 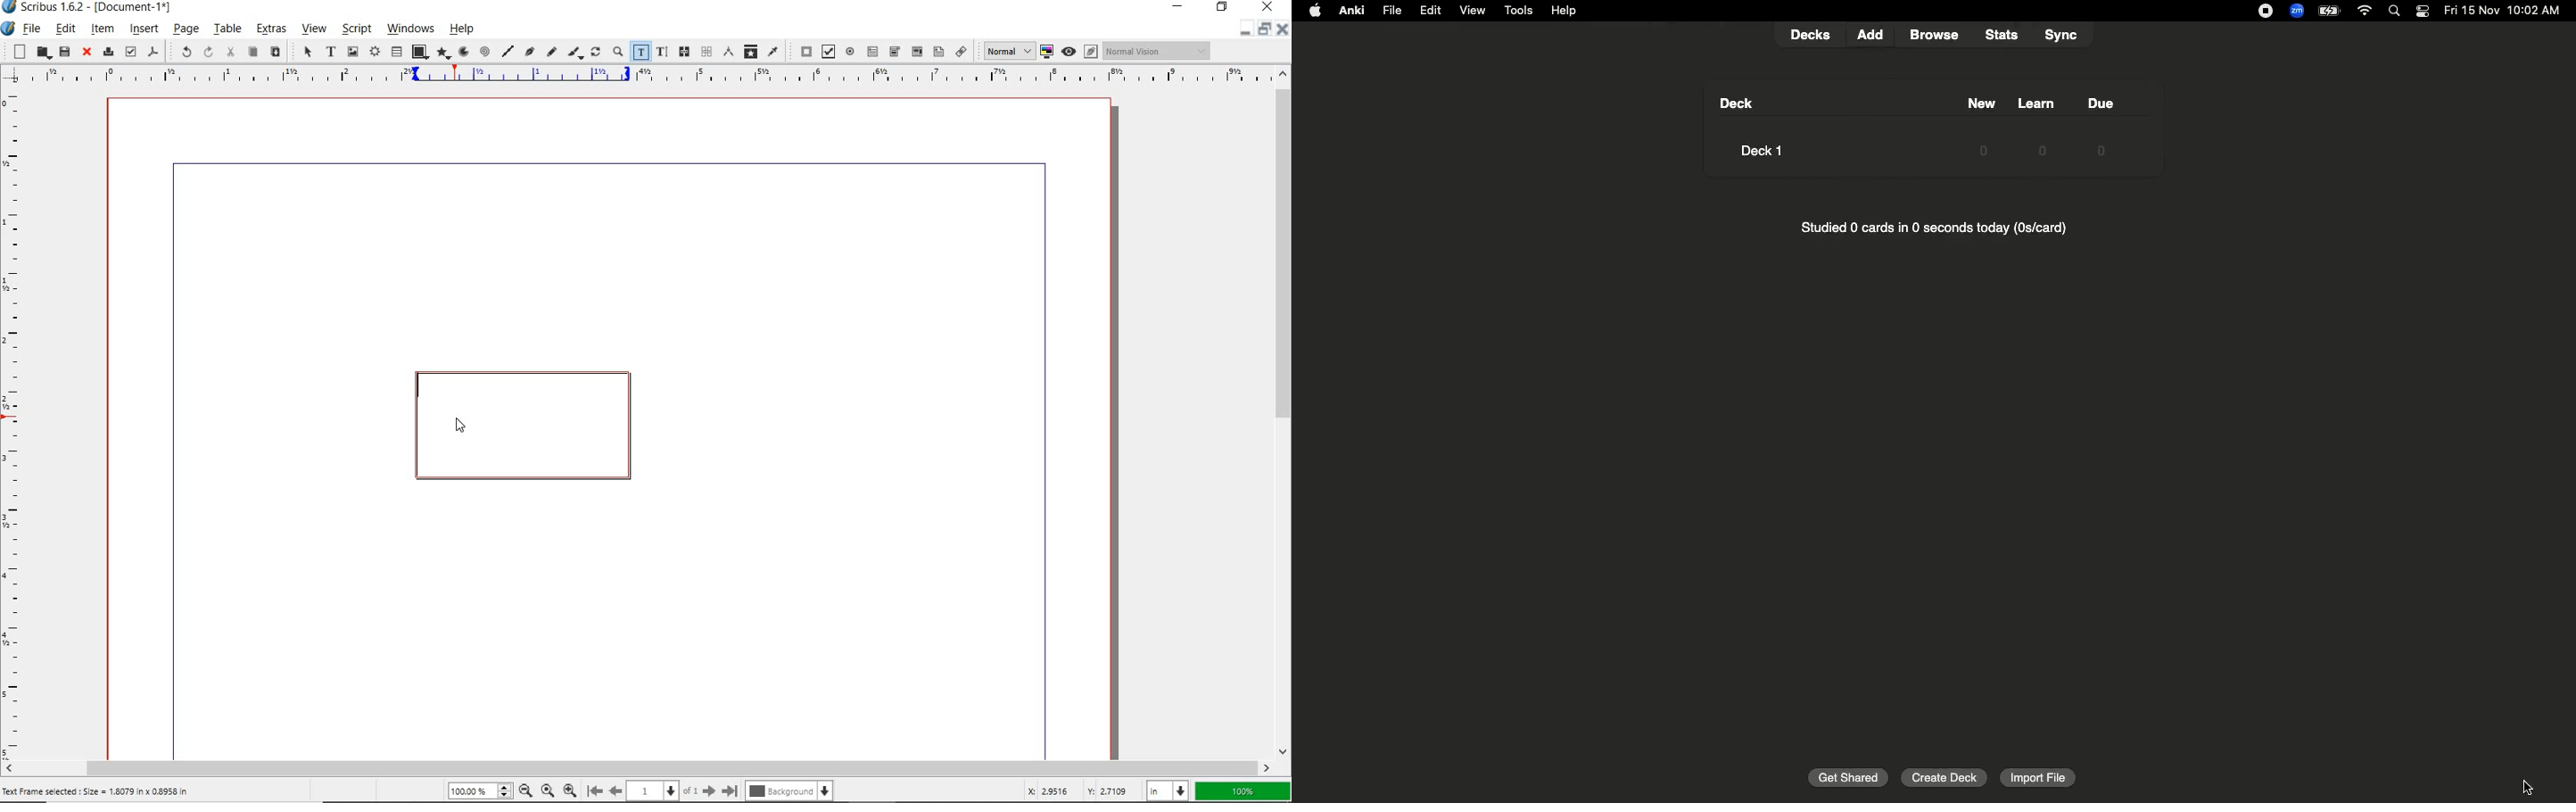 I want to click on line, so click(x=507, y=50).